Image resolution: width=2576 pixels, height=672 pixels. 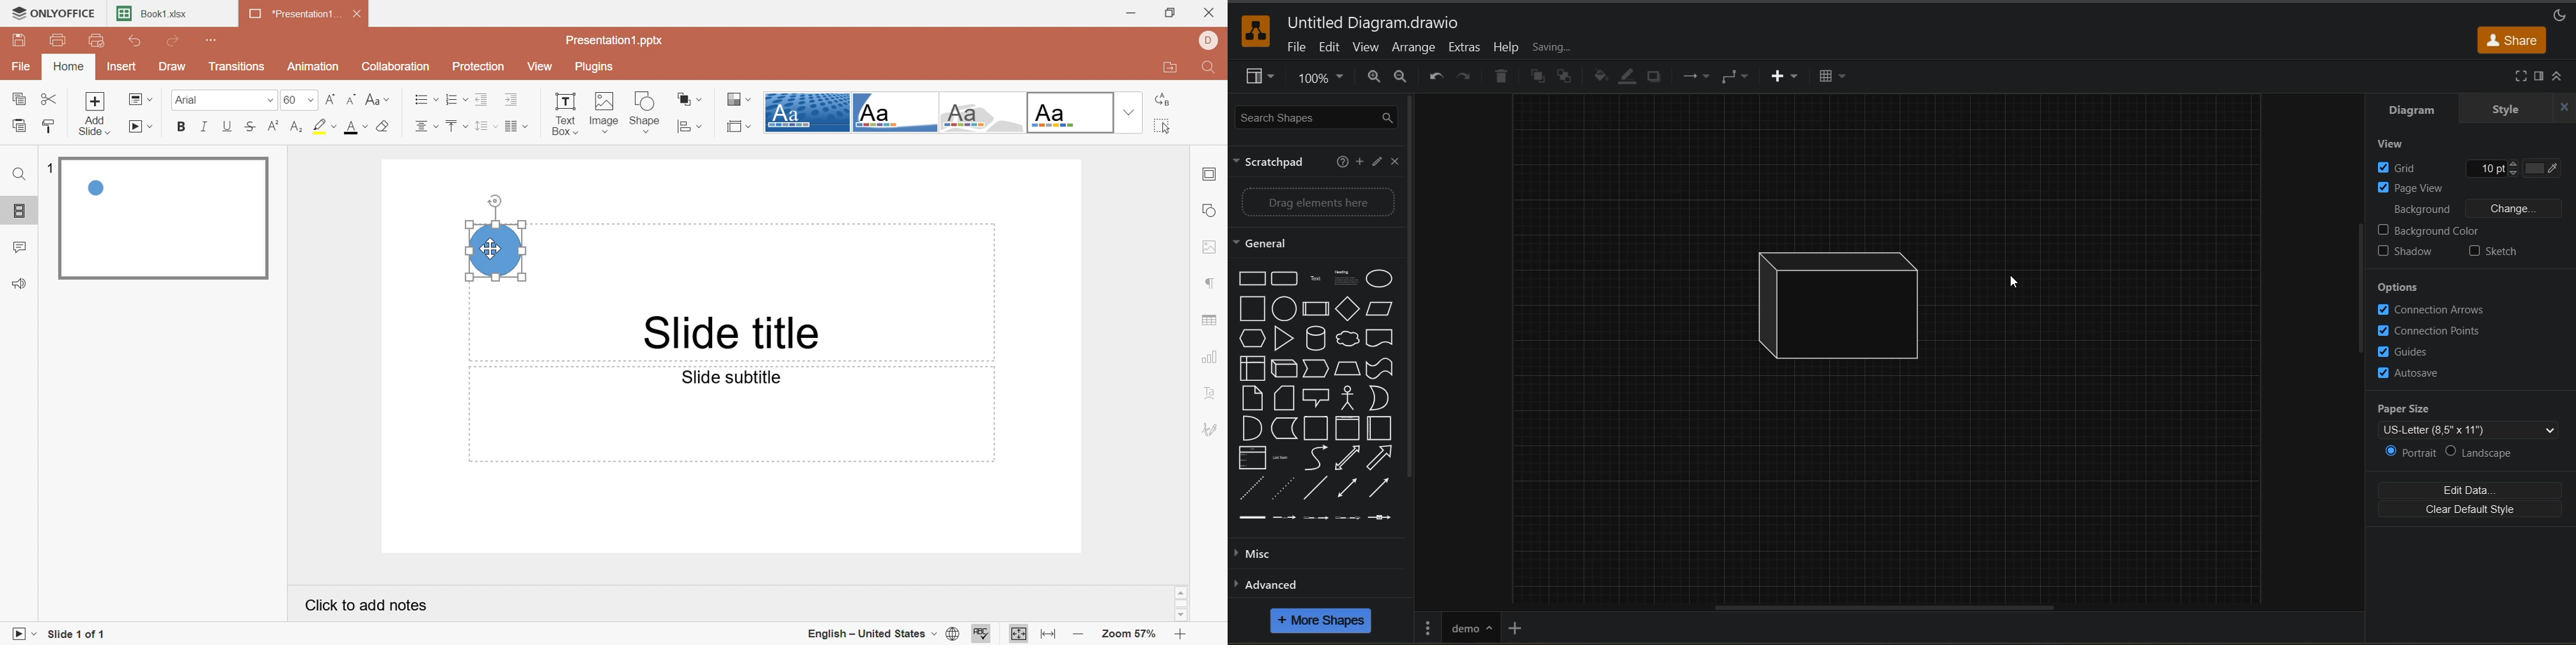 What do you see at coordinates (739, 99) in the screenshot?
I see `Change color theme` at bounding box center [739, 99].